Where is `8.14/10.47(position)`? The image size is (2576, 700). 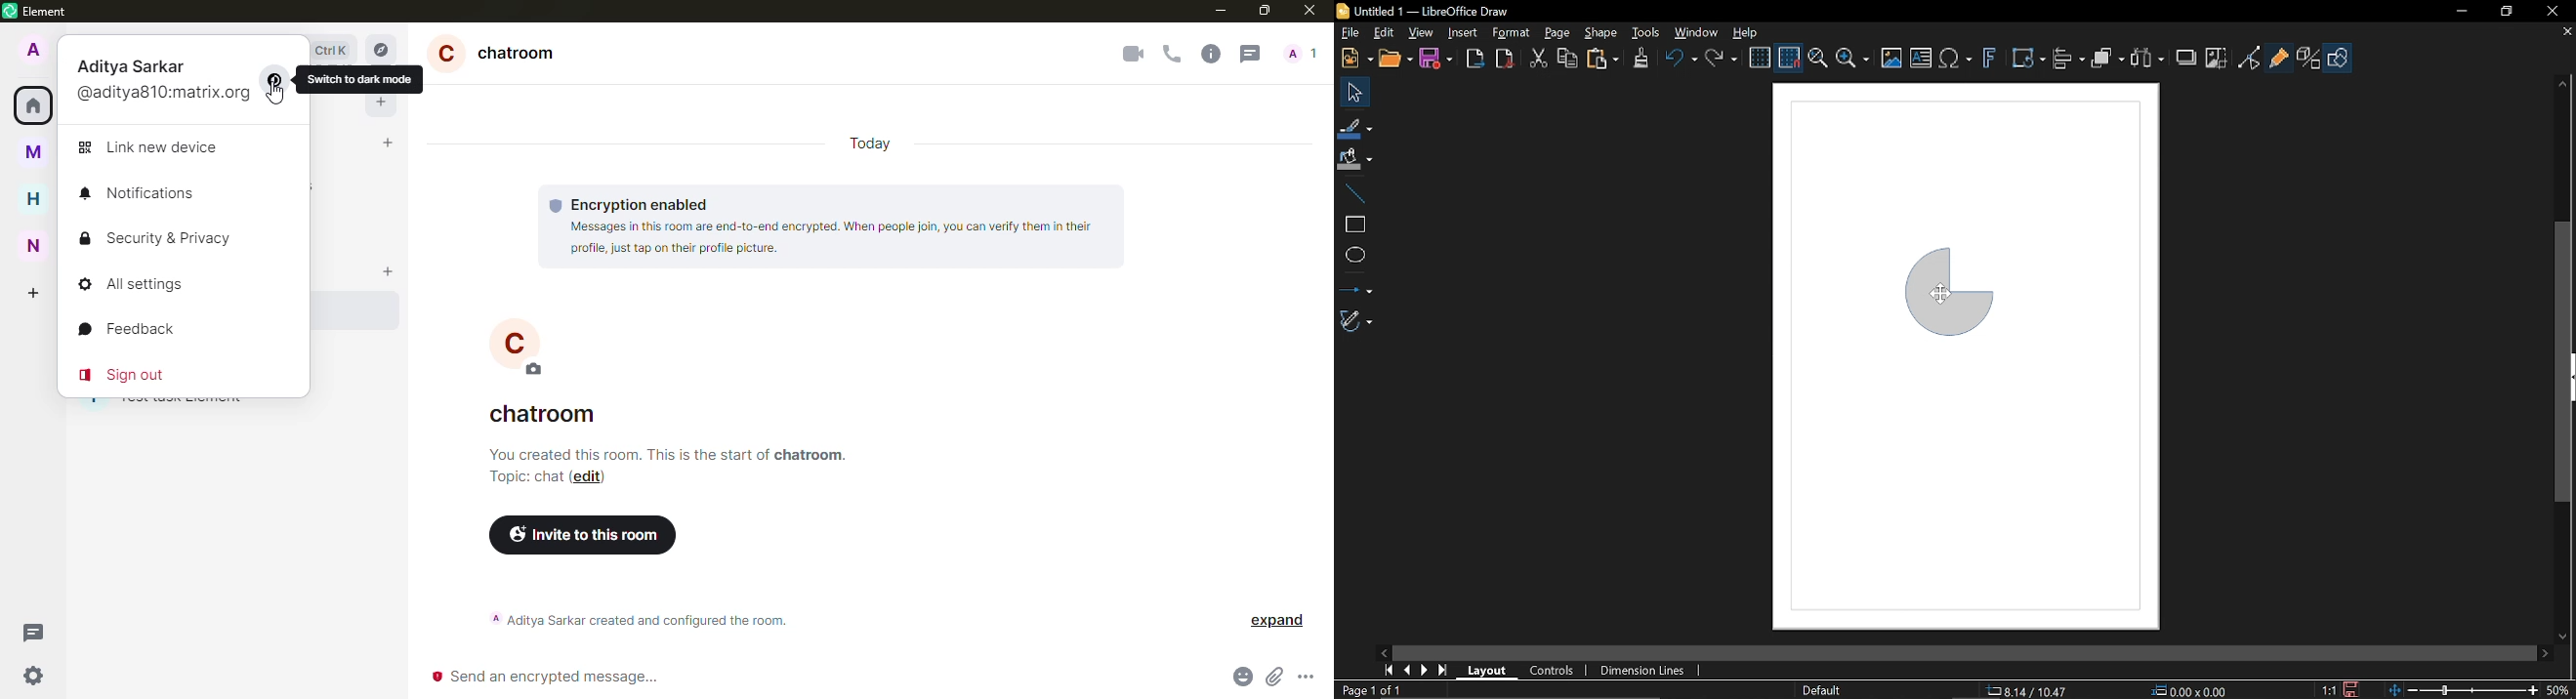
8.14/10.47(position) is located at coordinates (2028, 691).